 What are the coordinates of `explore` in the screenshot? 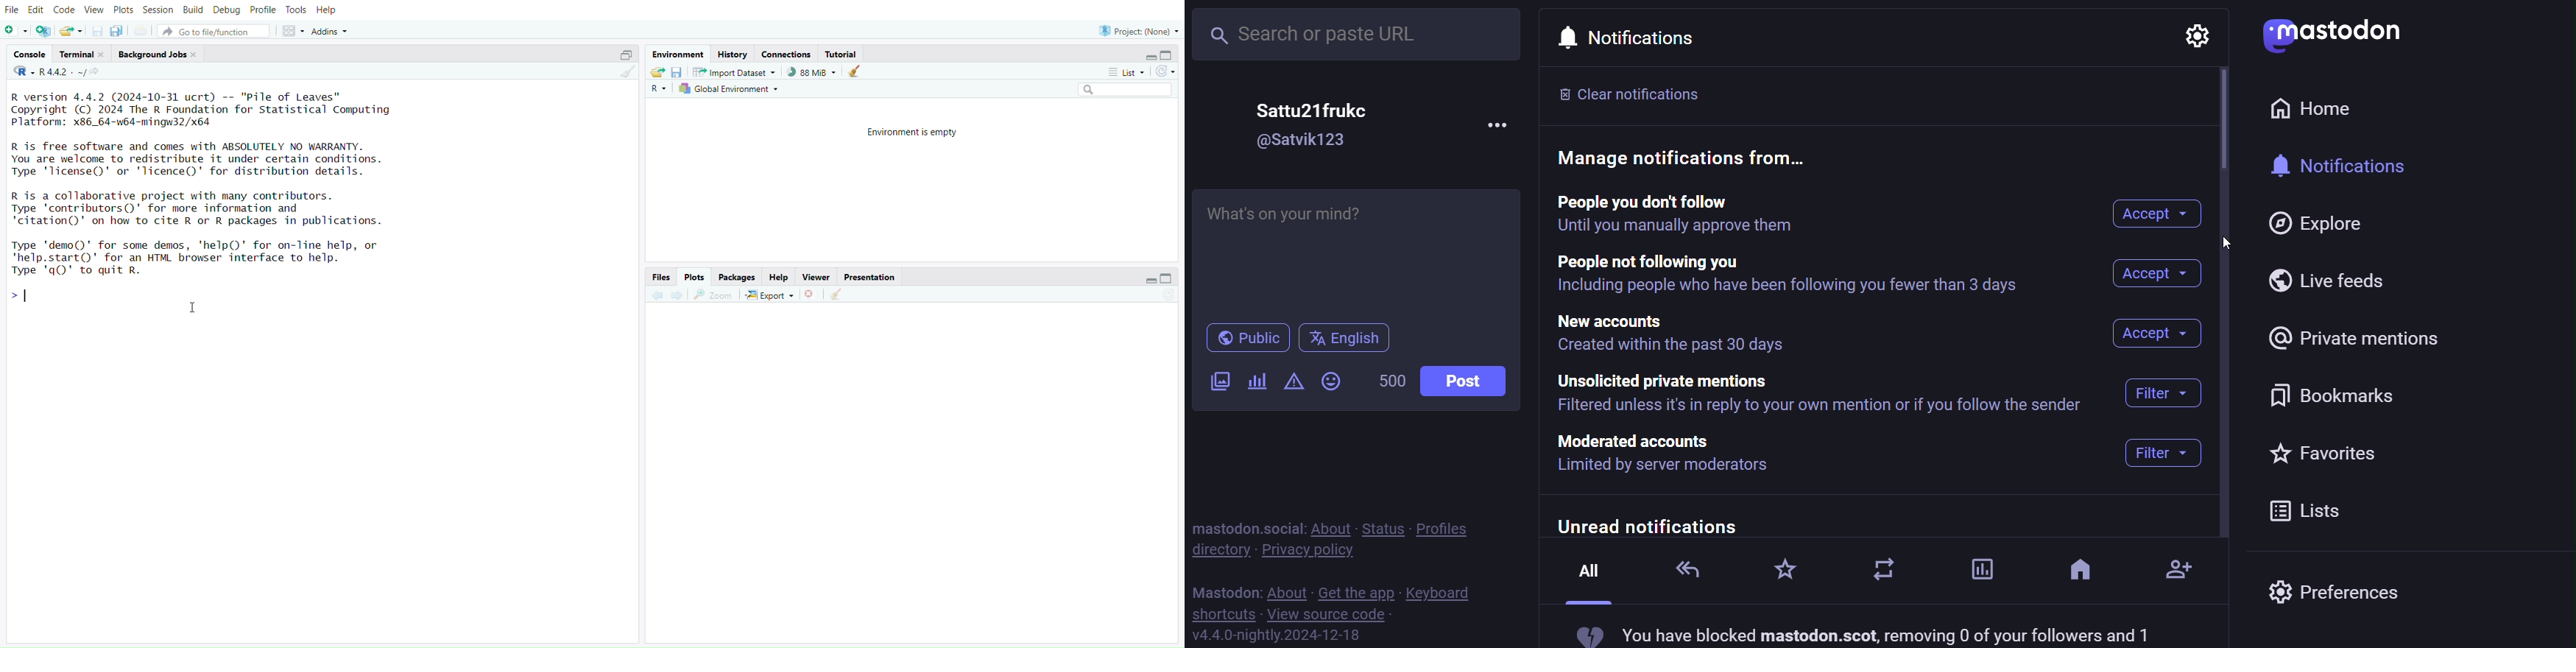 It's located at (2318, 224).